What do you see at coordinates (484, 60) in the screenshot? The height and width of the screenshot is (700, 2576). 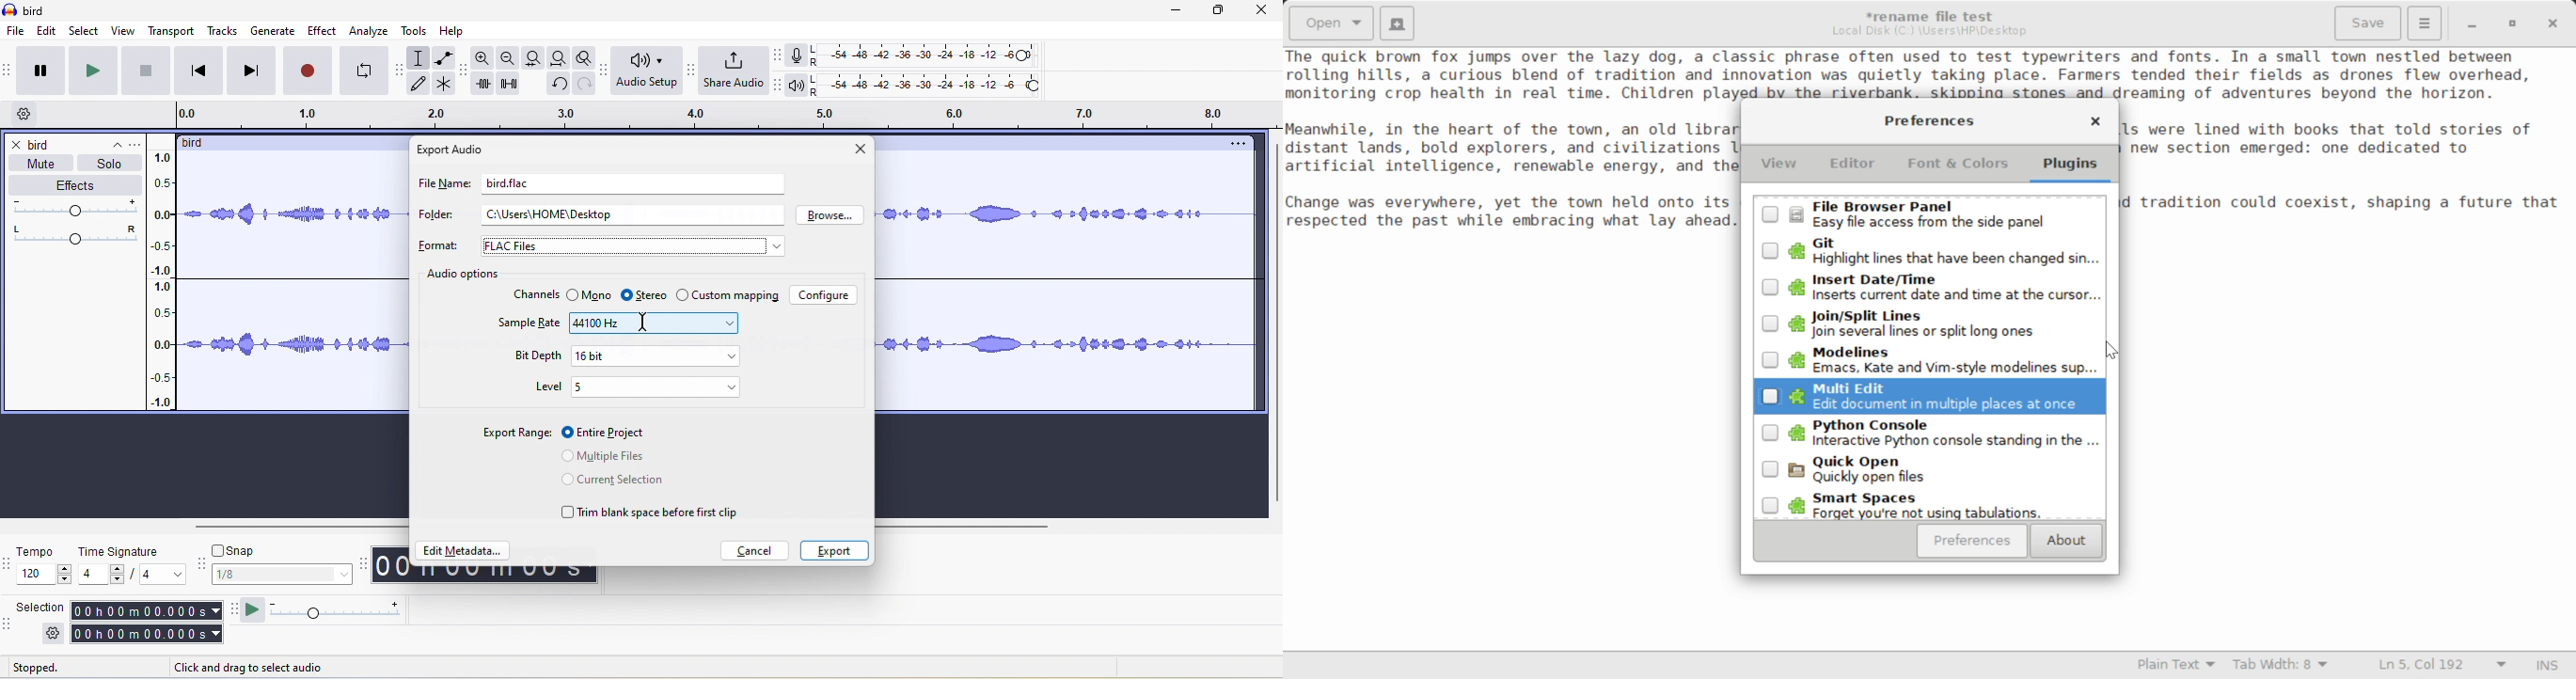 I see `zoom in` at bounding box center [484, 60].